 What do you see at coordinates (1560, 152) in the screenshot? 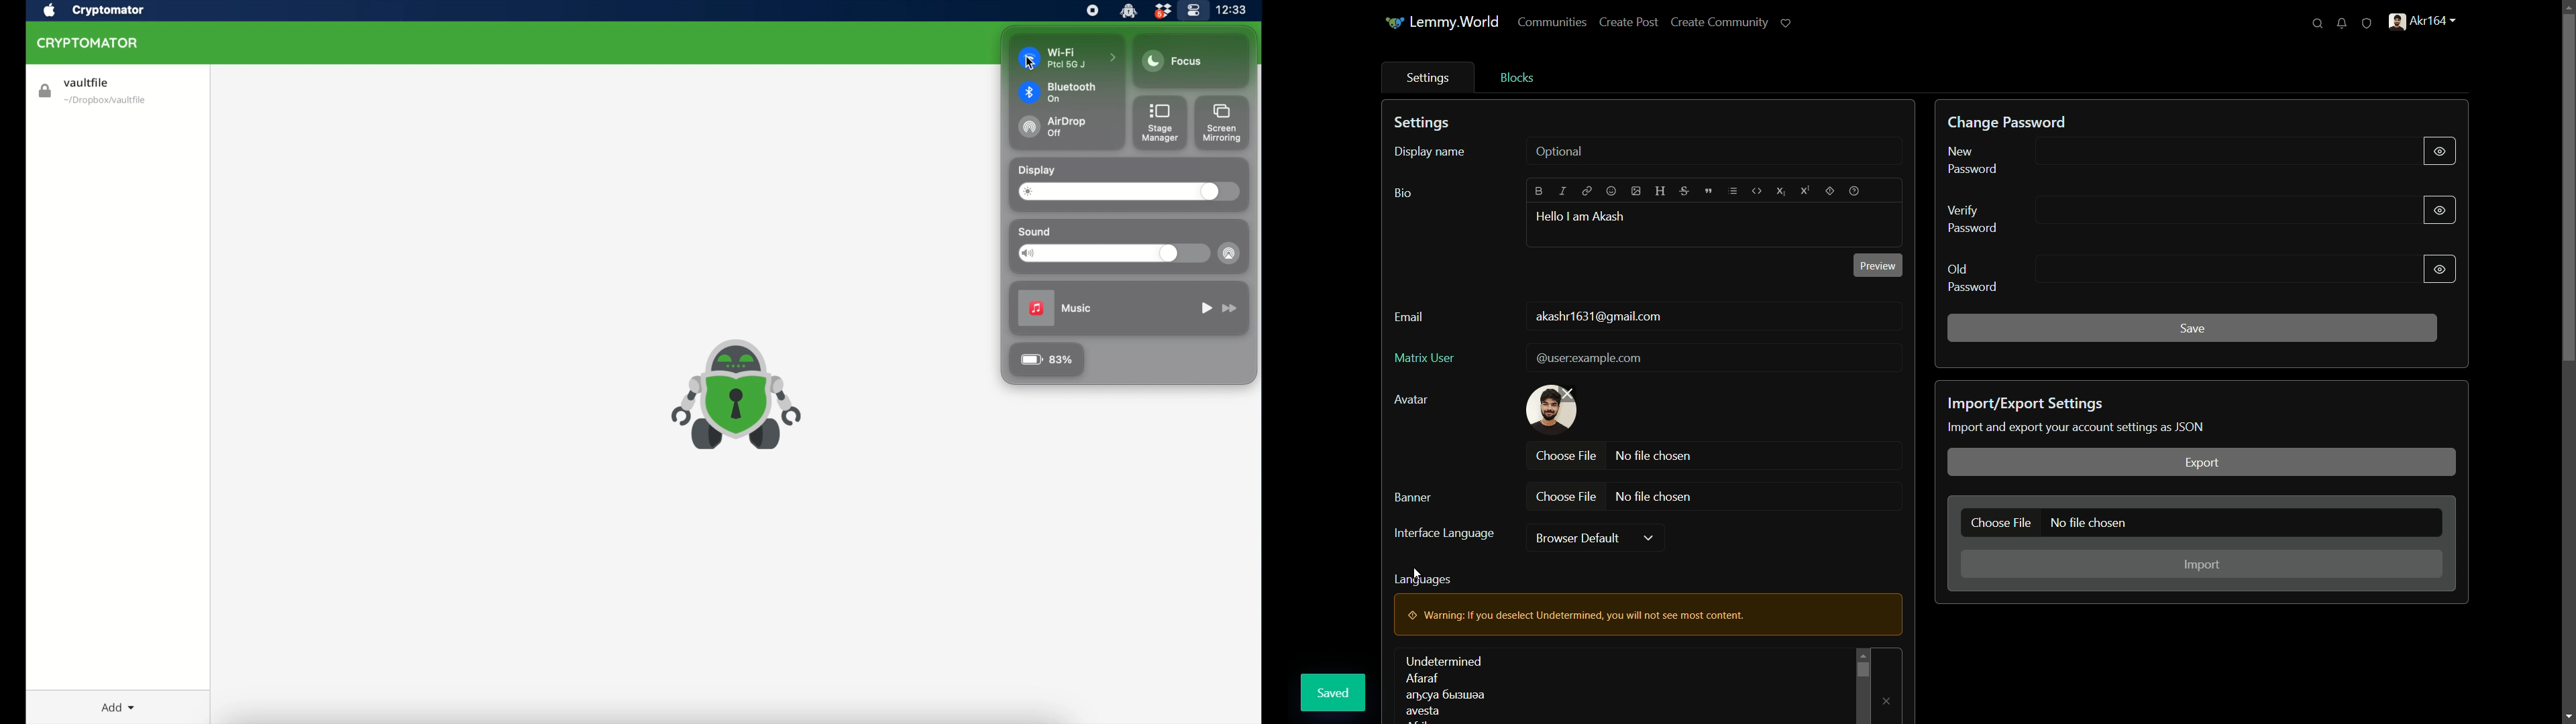
I see `optional` at bounding box center [1560, 152].